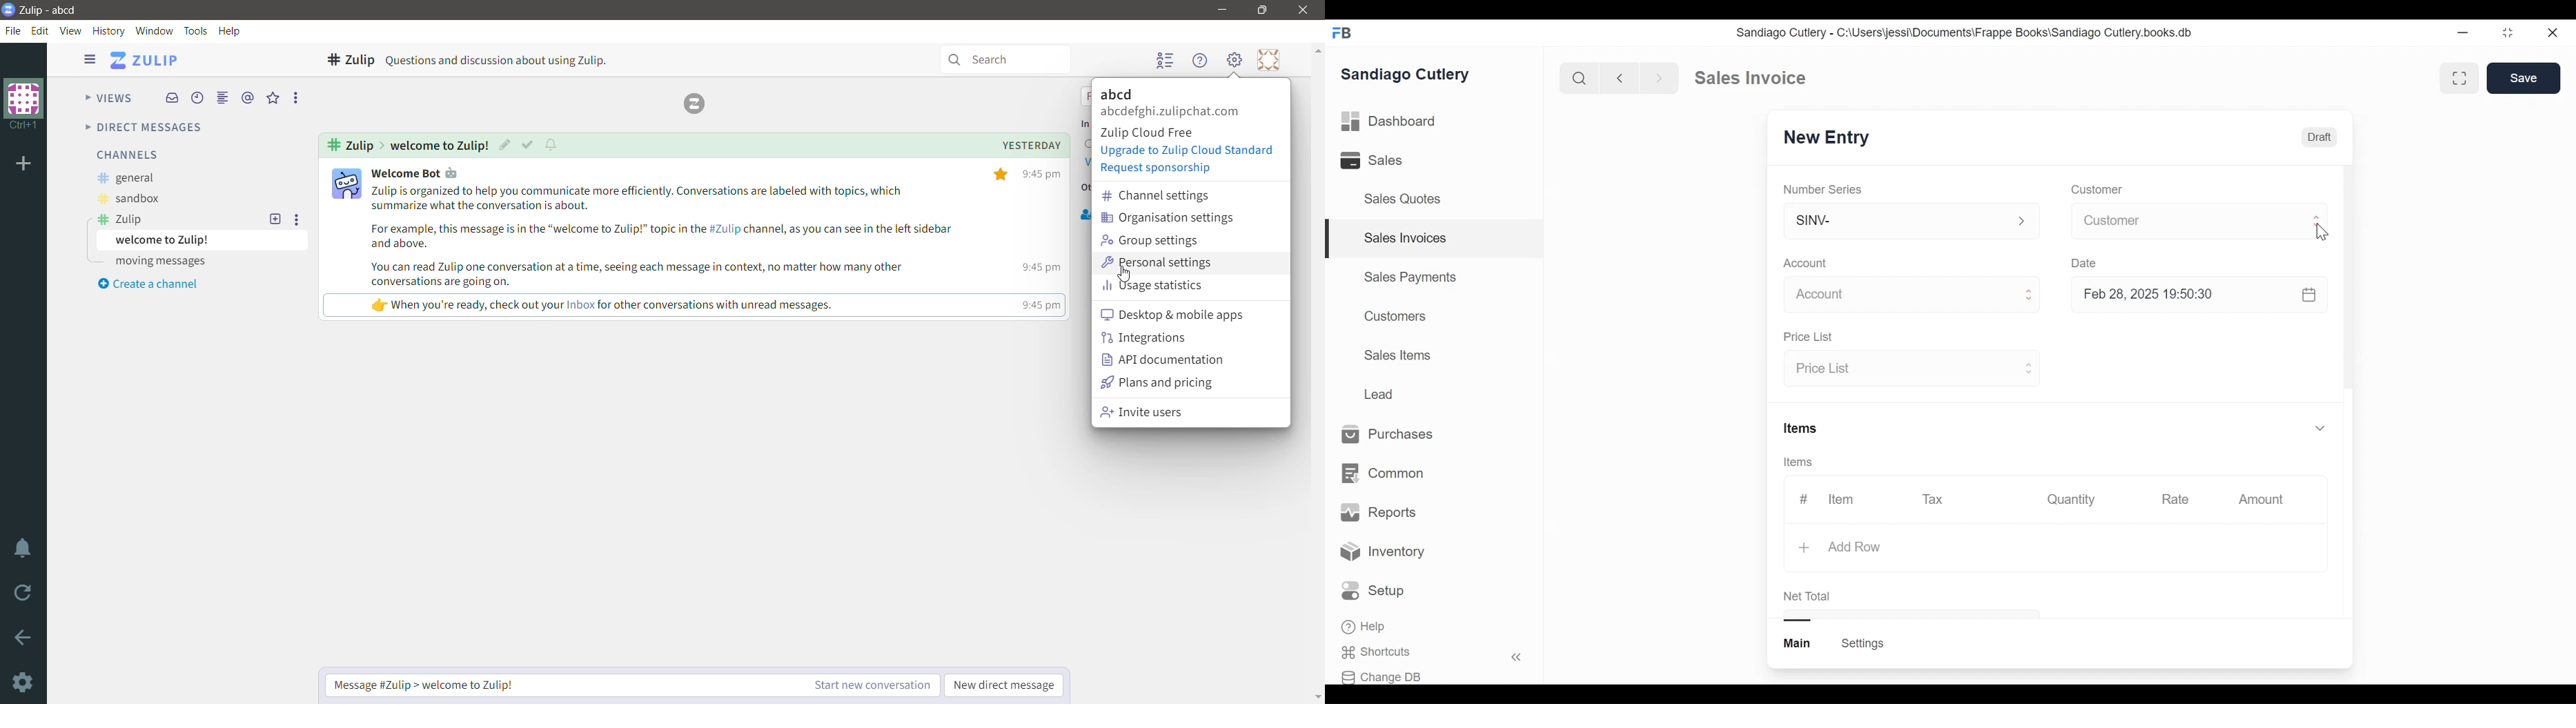 This screenshot has height=728, width=2576. Describe the element at coordinates (2095, 190) in the screenshot. I see `Customer` at that location.